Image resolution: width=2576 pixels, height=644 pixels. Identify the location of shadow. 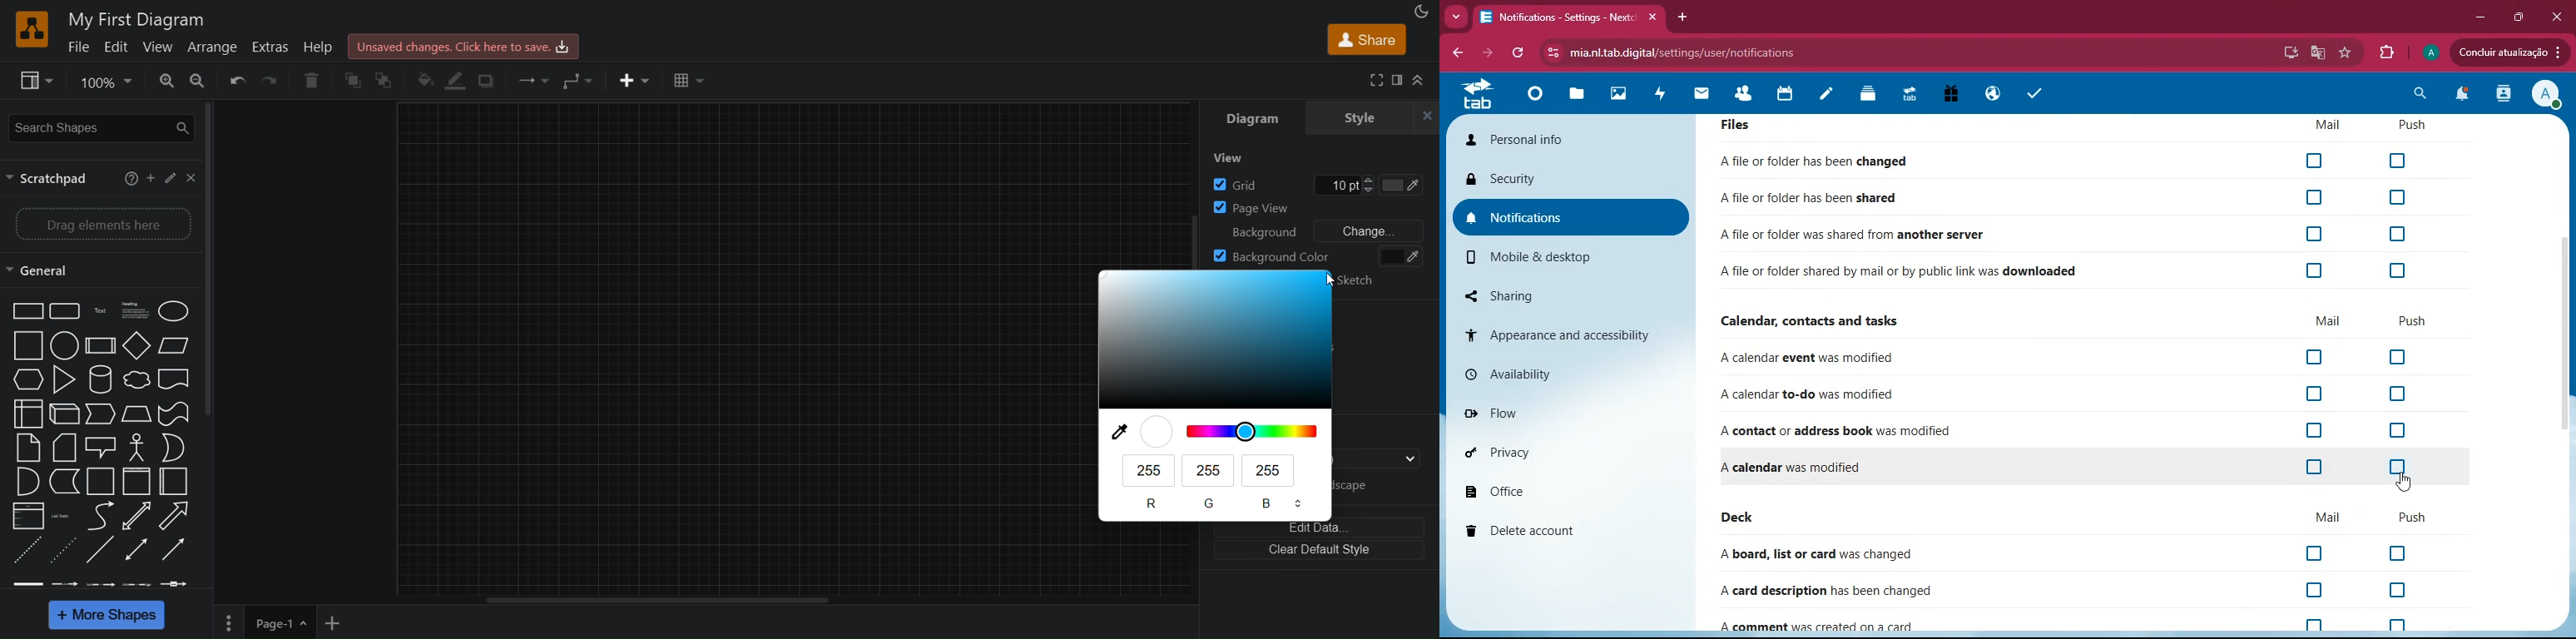
(491, 82).